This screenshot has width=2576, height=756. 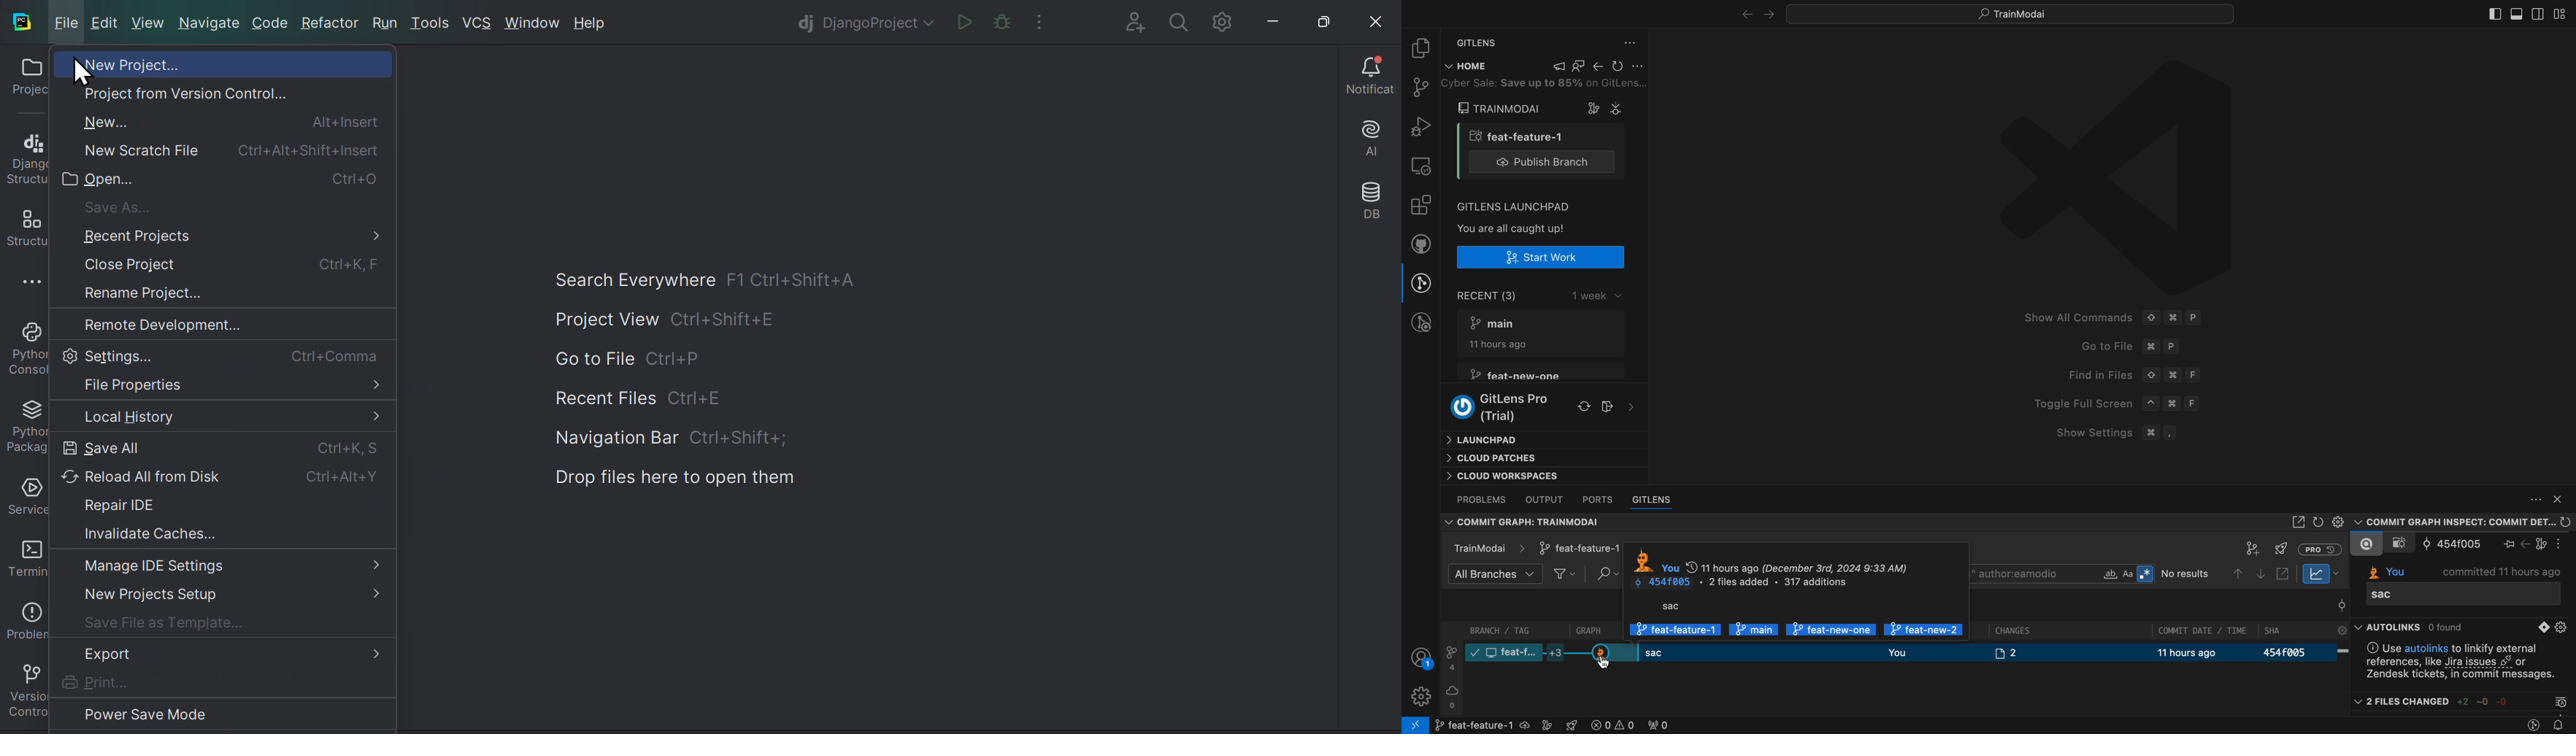 I want to click on  file properties, so click(x=234, y=387).